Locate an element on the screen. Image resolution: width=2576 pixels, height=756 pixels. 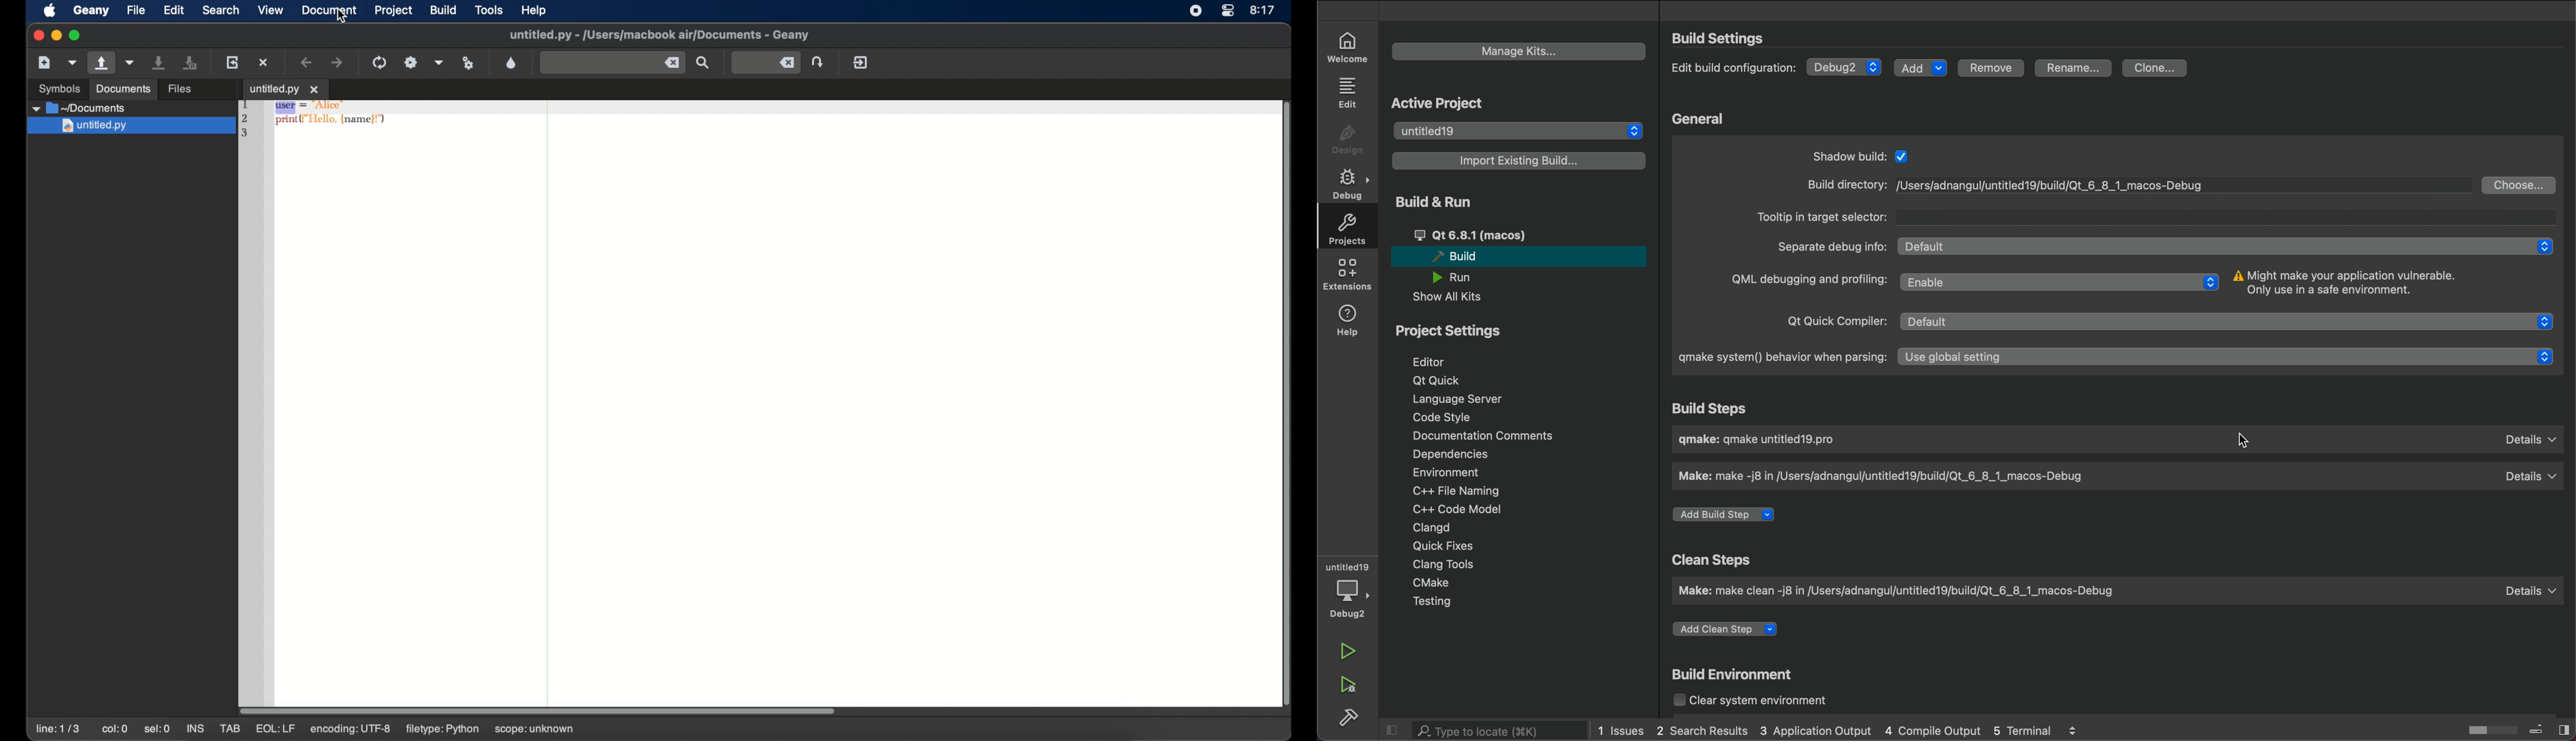
qt quick is located at coordinates (1439, 381).